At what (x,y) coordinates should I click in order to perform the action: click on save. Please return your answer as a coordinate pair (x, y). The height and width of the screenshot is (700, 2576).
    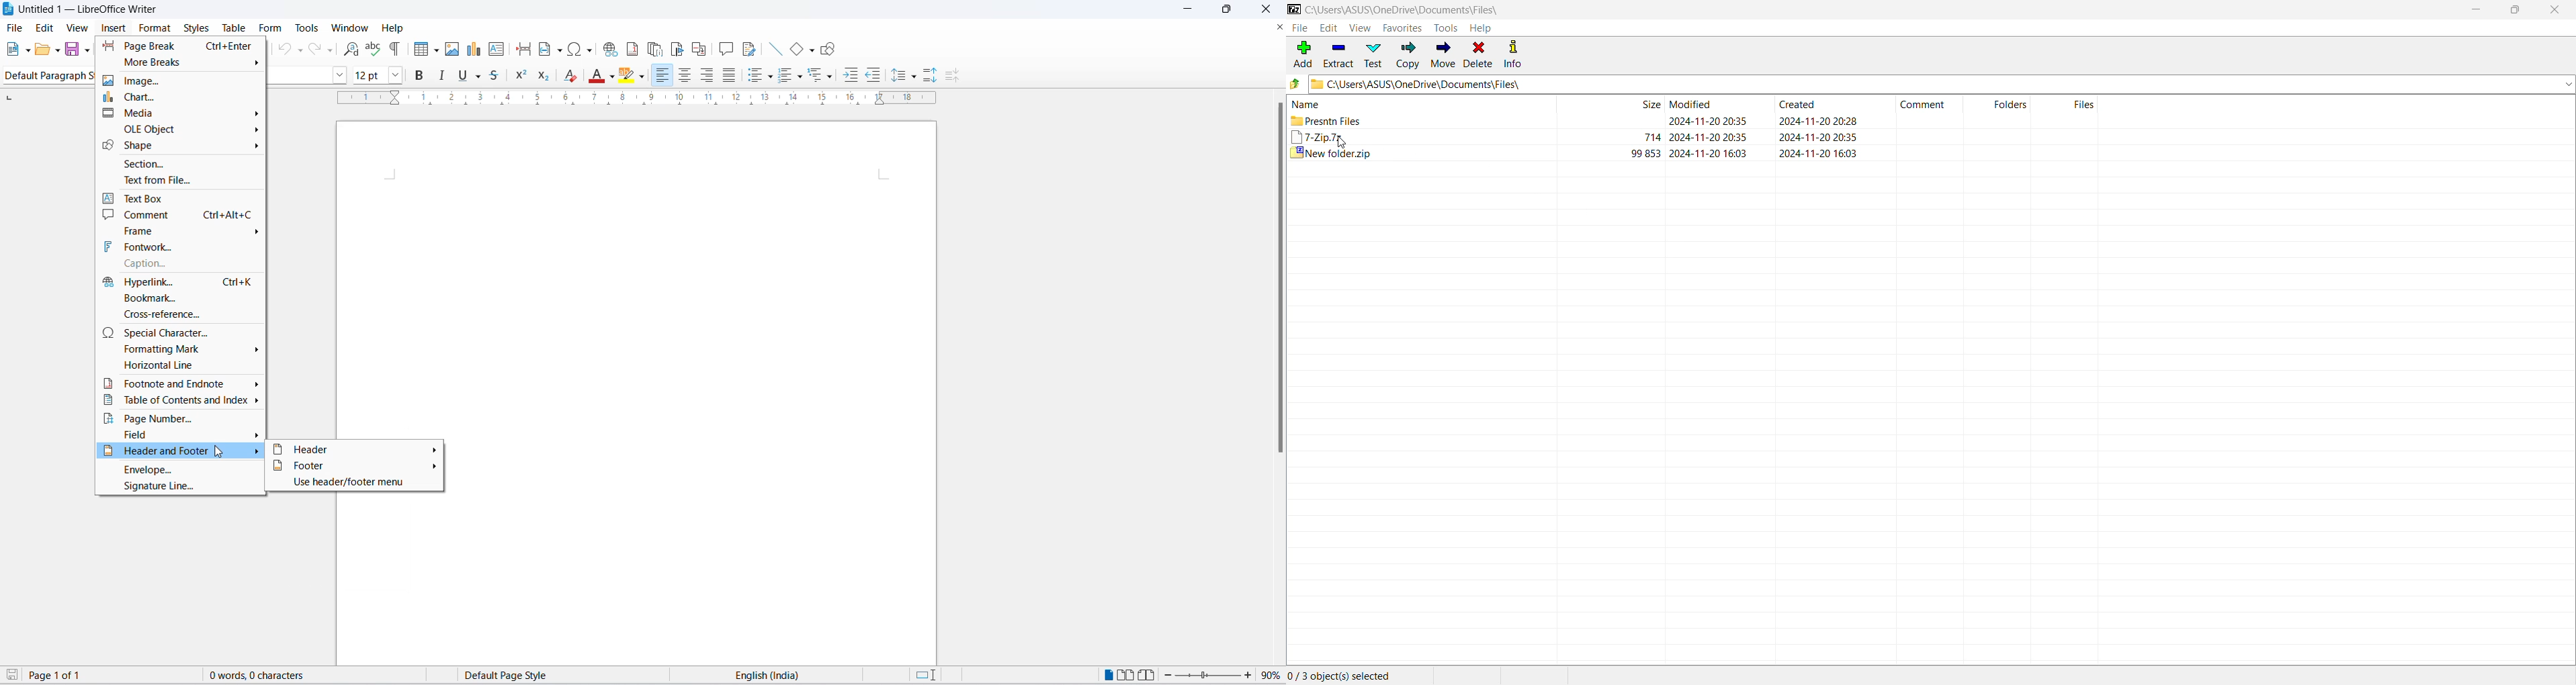
    Looking at the image, I should click on (13, 676).